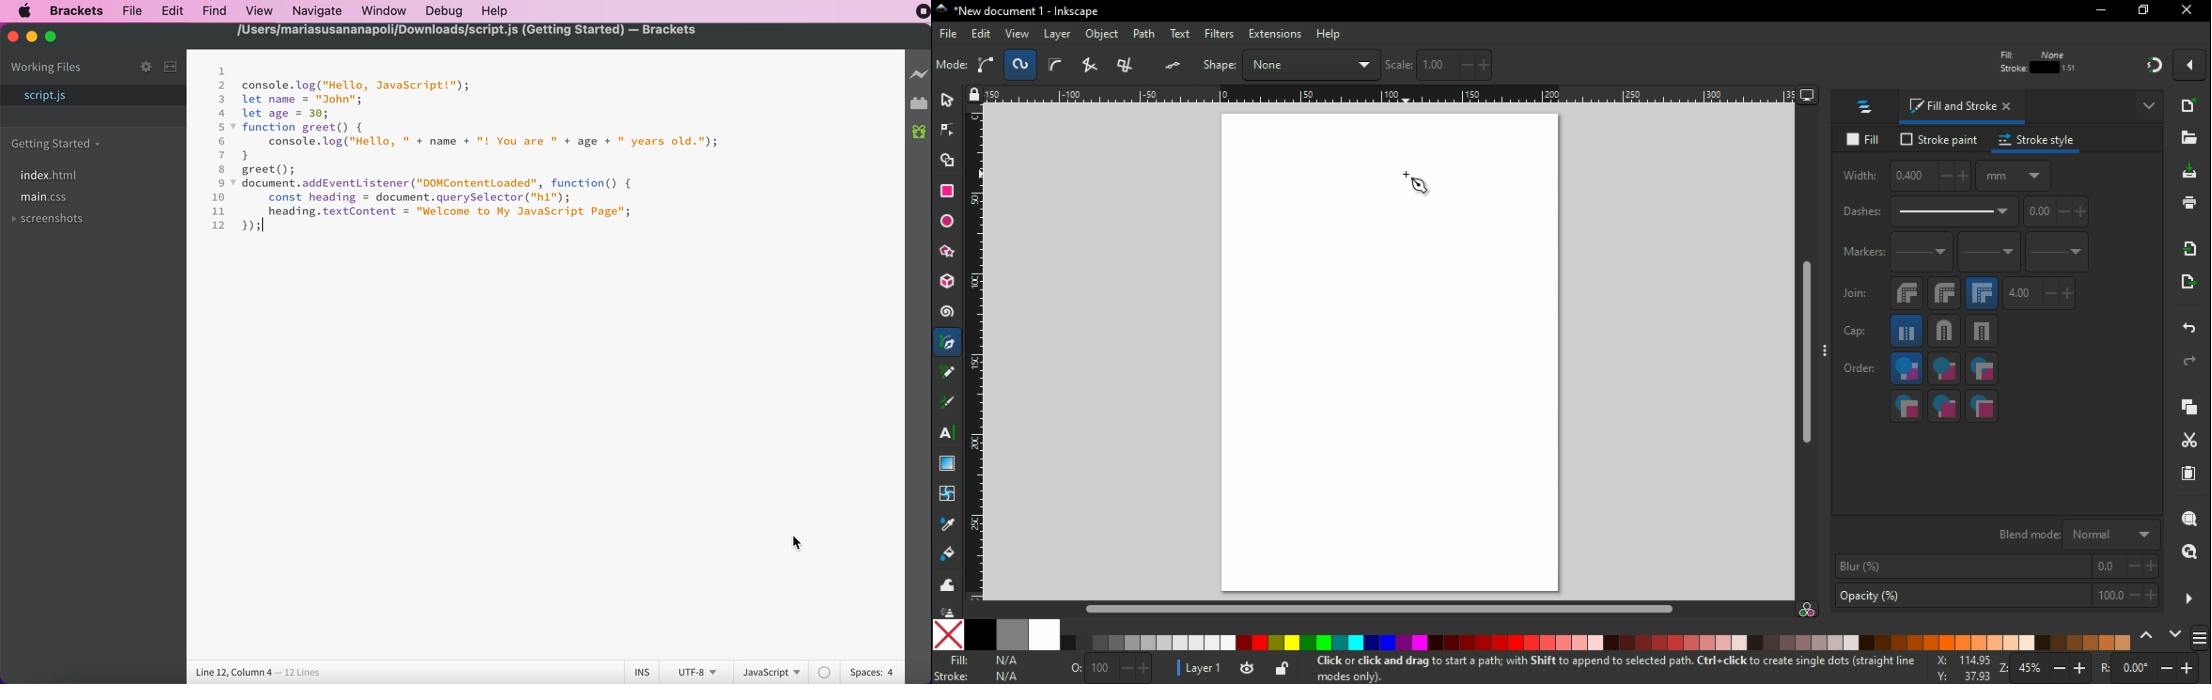 The image size is (2212, 700). I want to click on import, so click(2193, 253).